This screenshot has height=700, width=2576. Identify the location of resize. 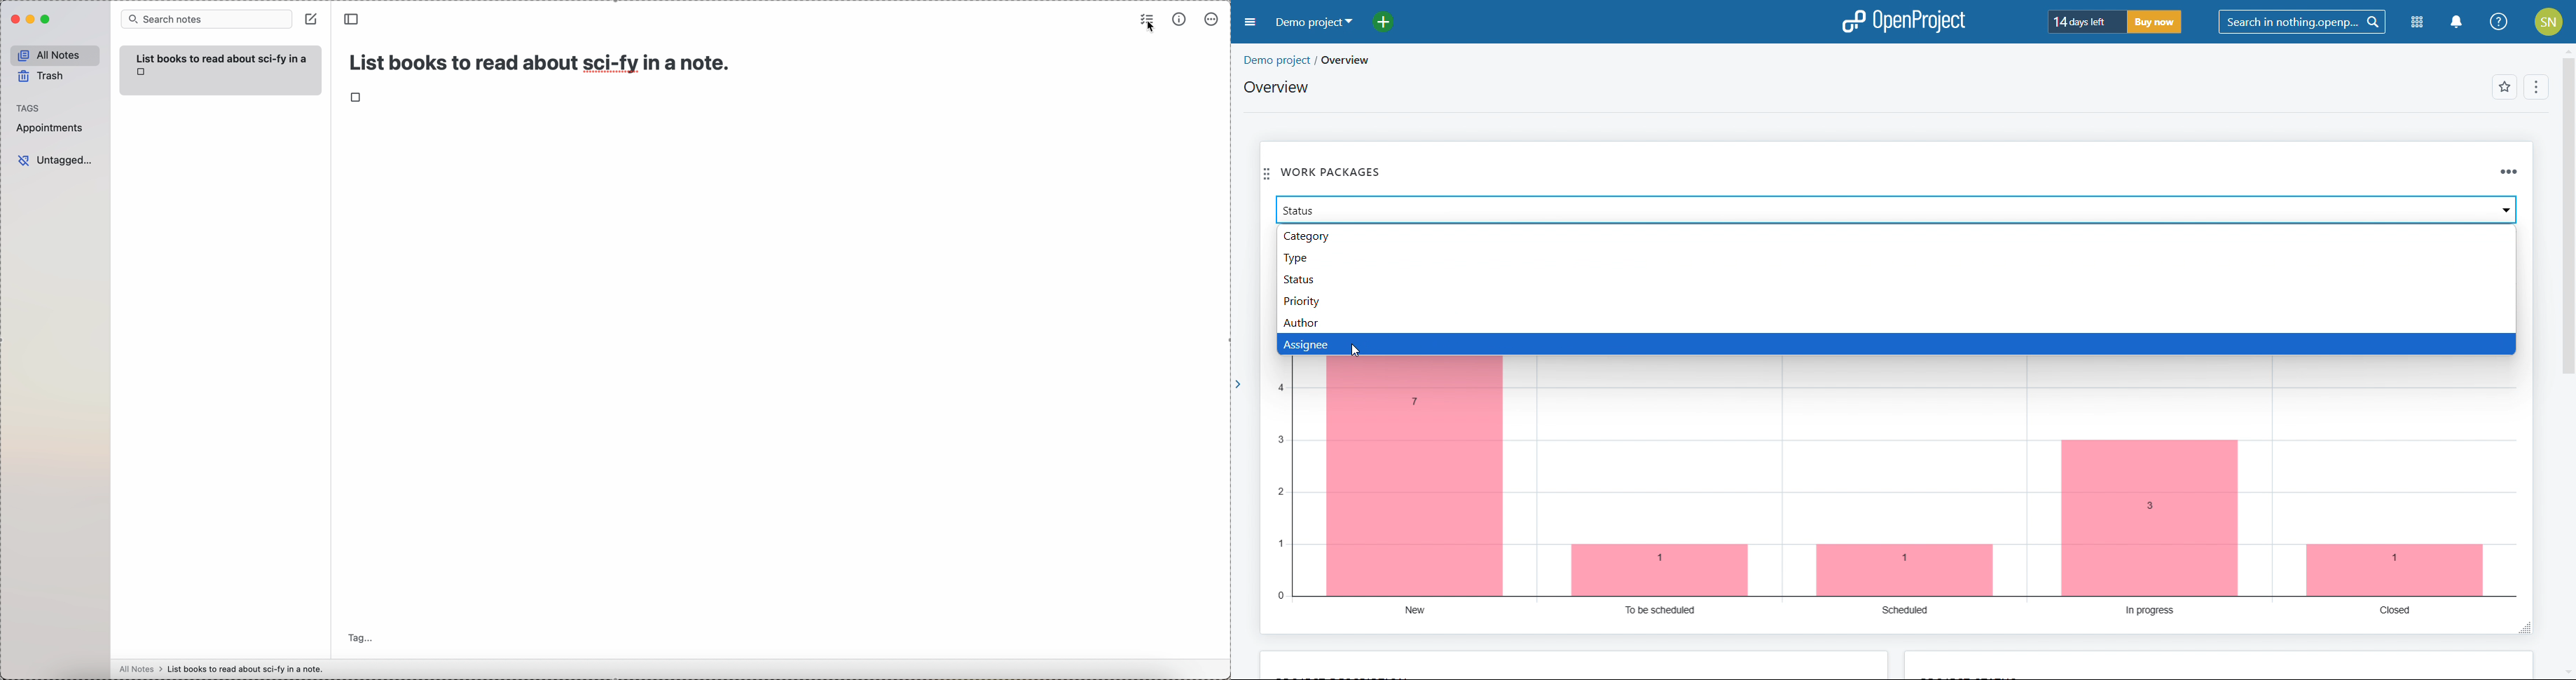
(2523, 630).